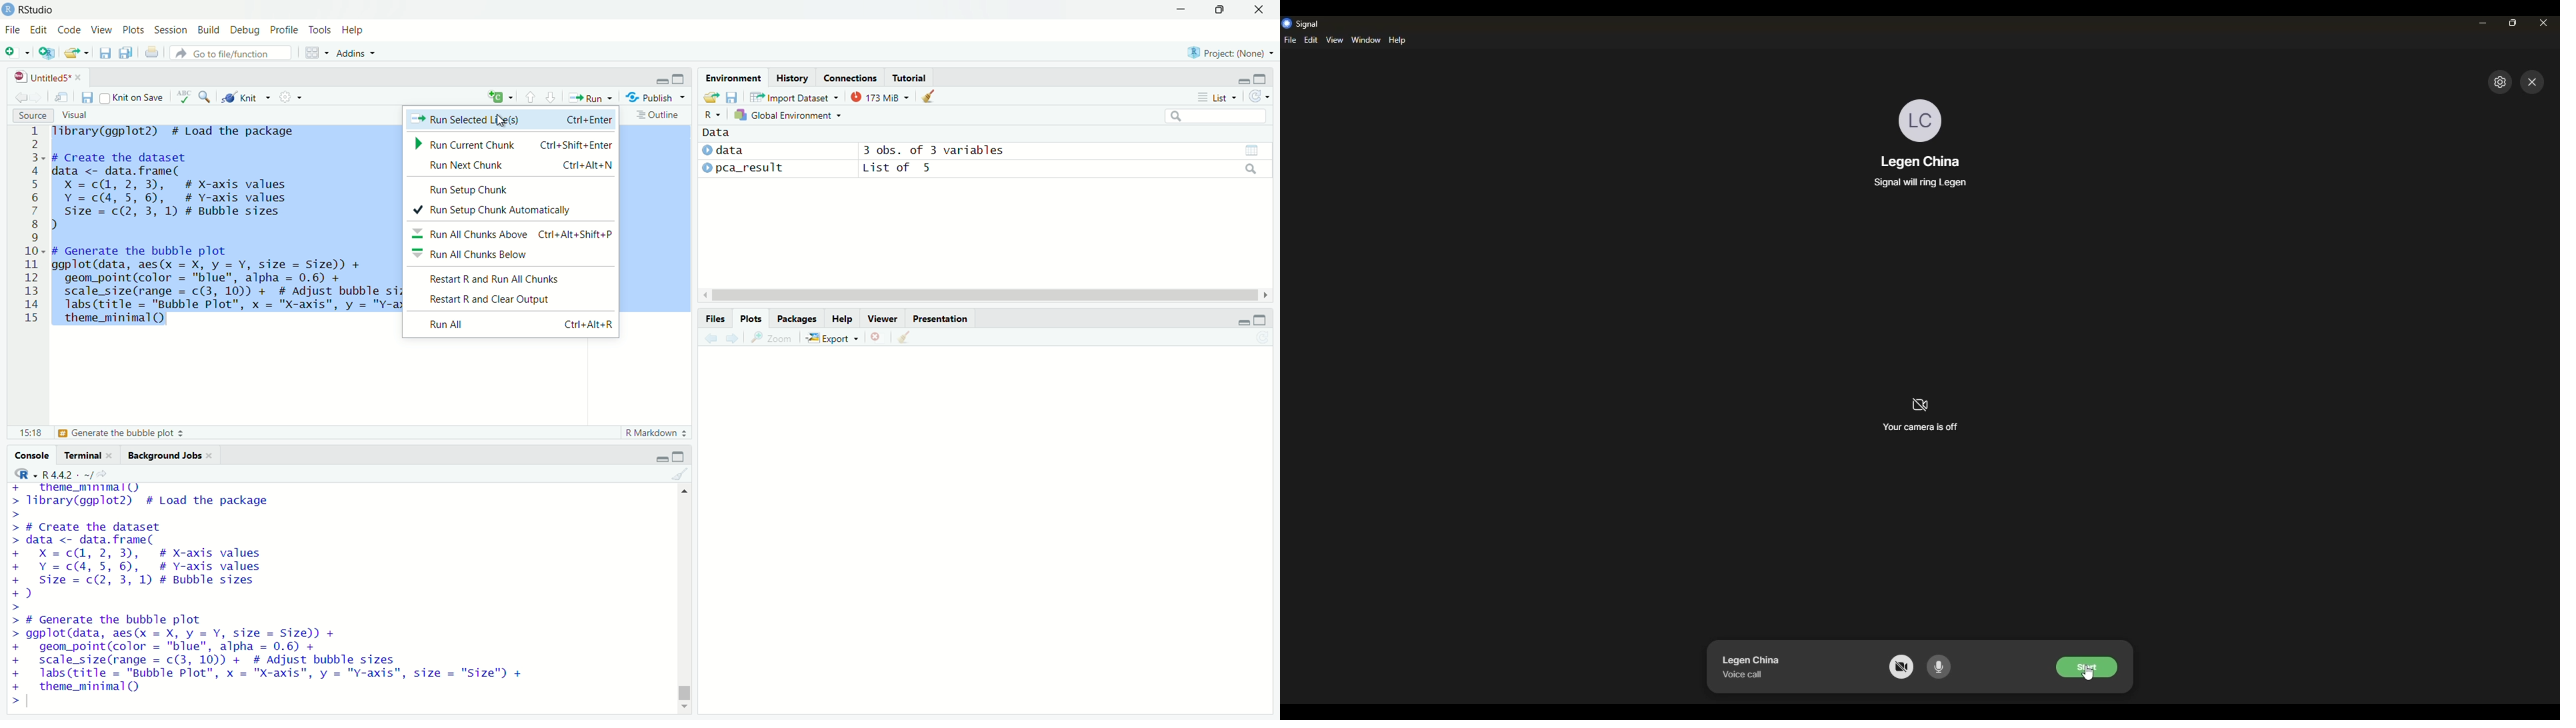 Image resolution: width=2576 pixels, height=728 pixels. Describe the element at coordinates (733, 97) in the screenshot. I see `save workspace as` at that location.